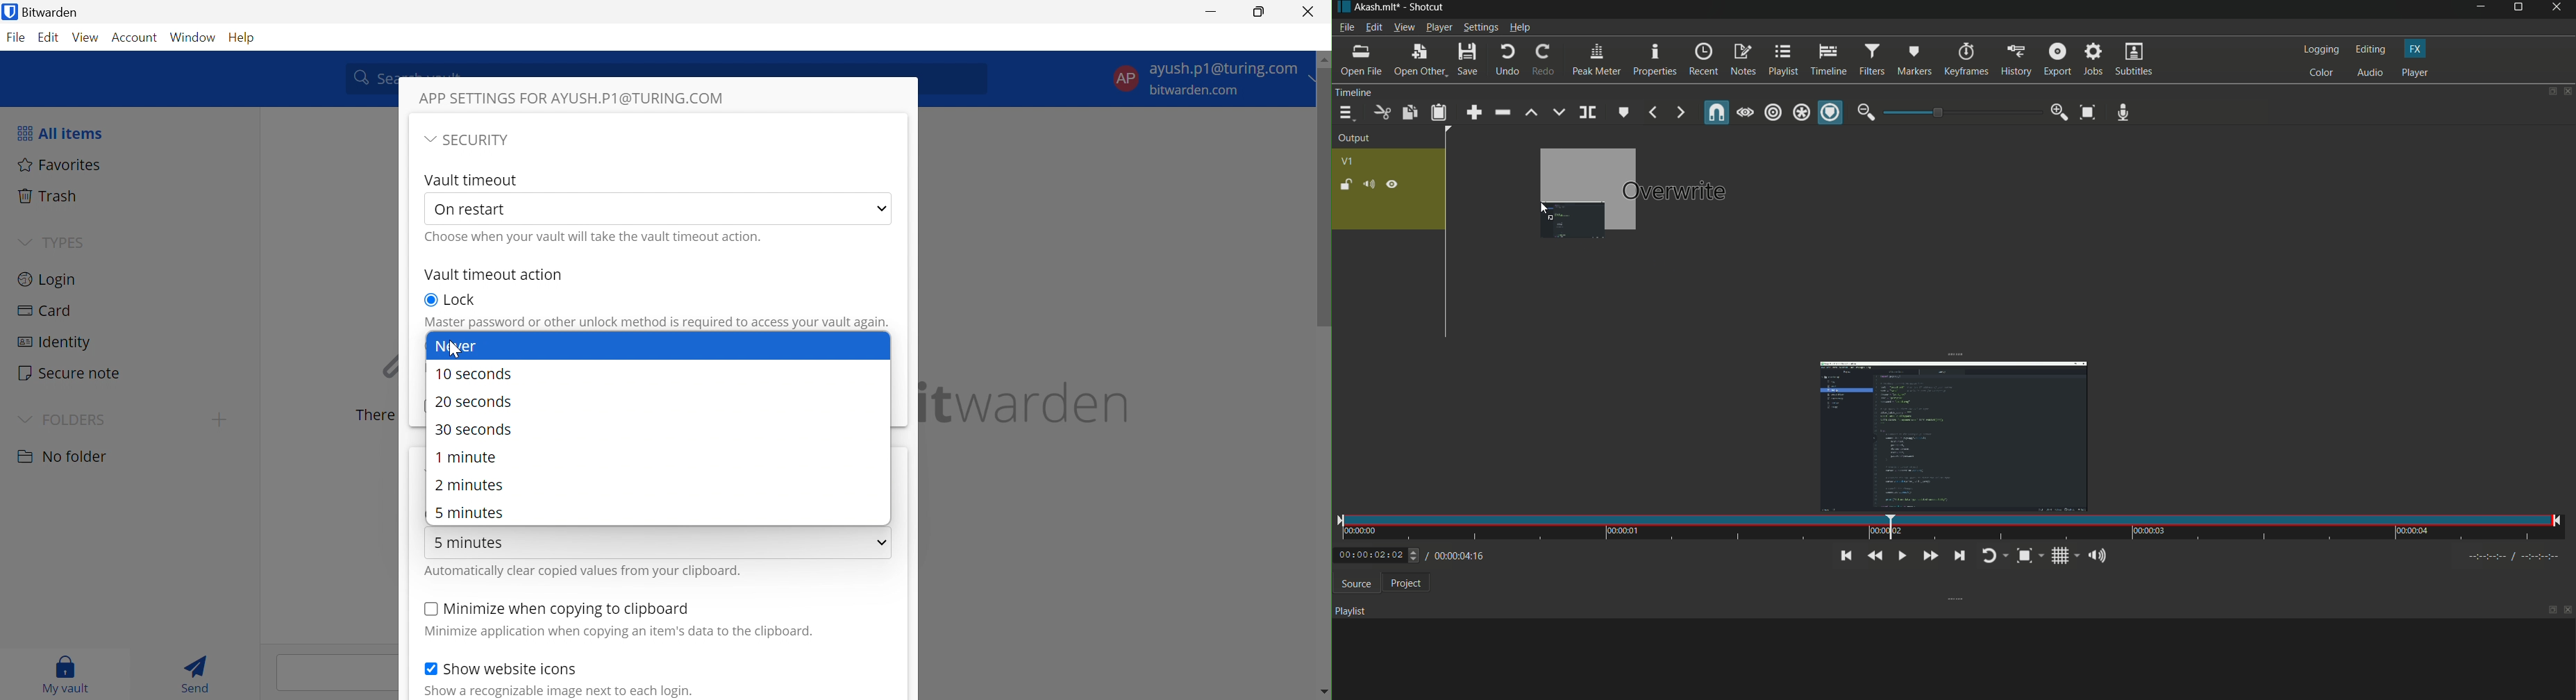  Describe the element at coordinates (60, 342) in the screenshot. I see `Identity` at that location.